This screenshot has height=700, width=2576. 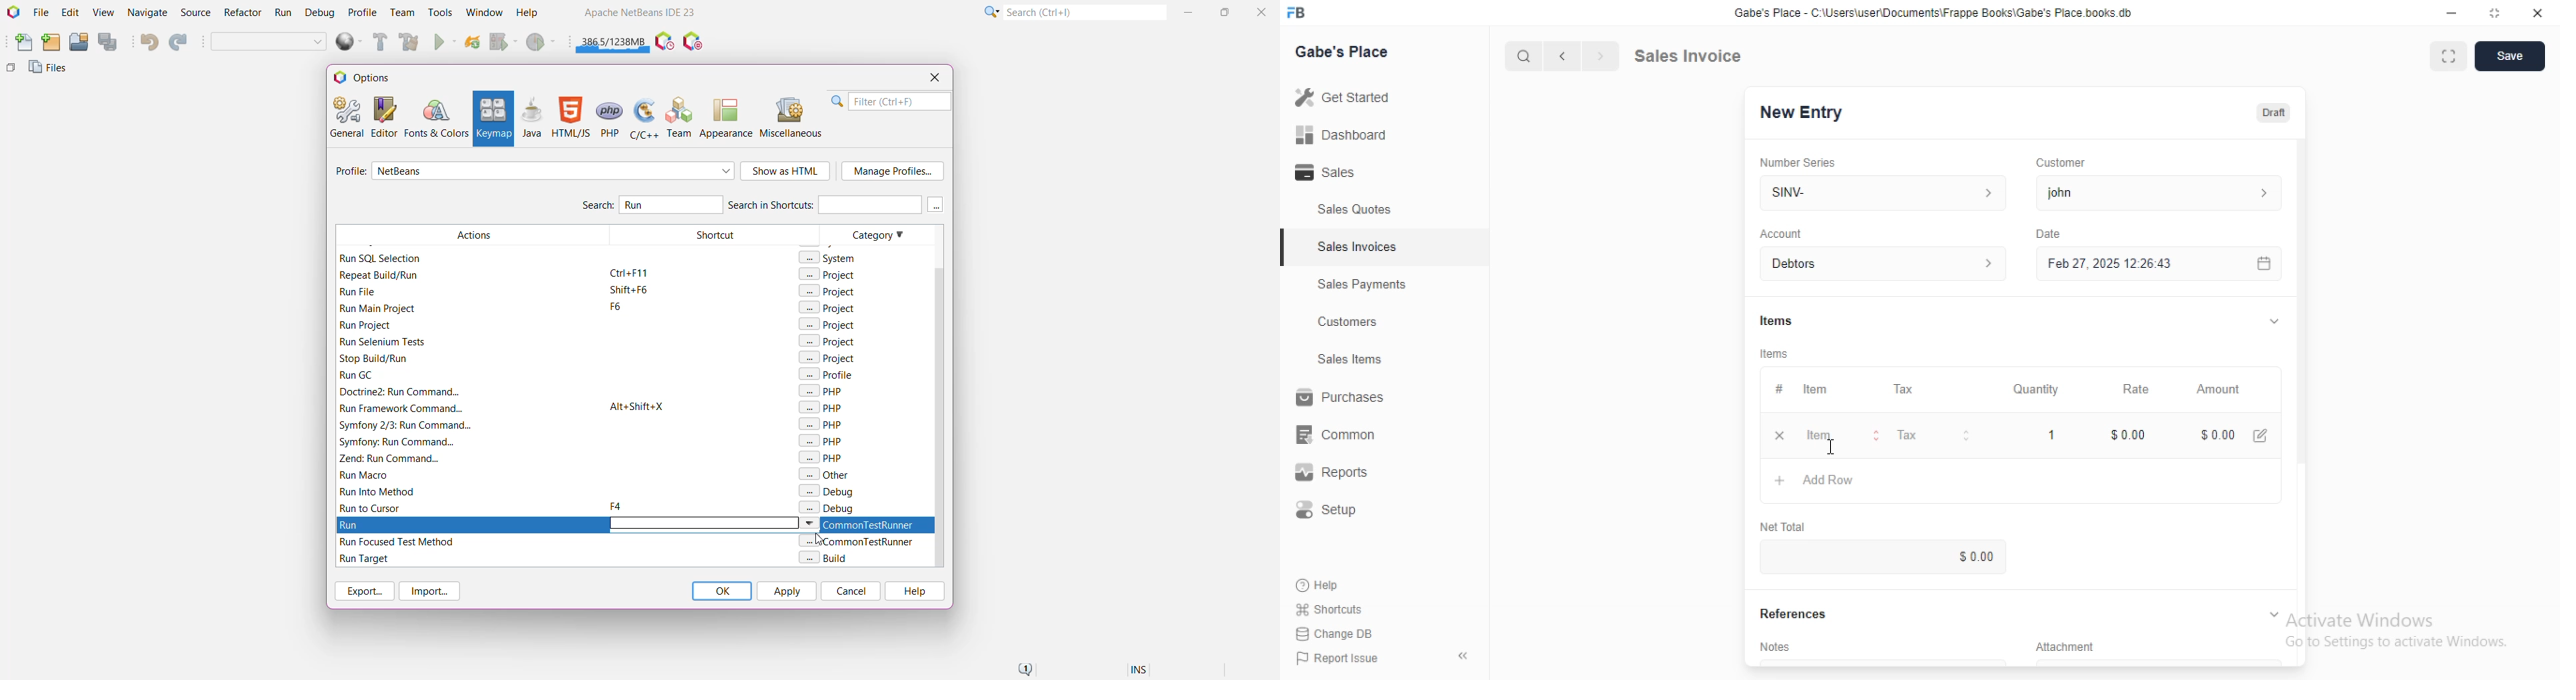 What do you see at coordinates (1778, 390) in the screenshot?
I see `#` at bounding box center [1778, 390].